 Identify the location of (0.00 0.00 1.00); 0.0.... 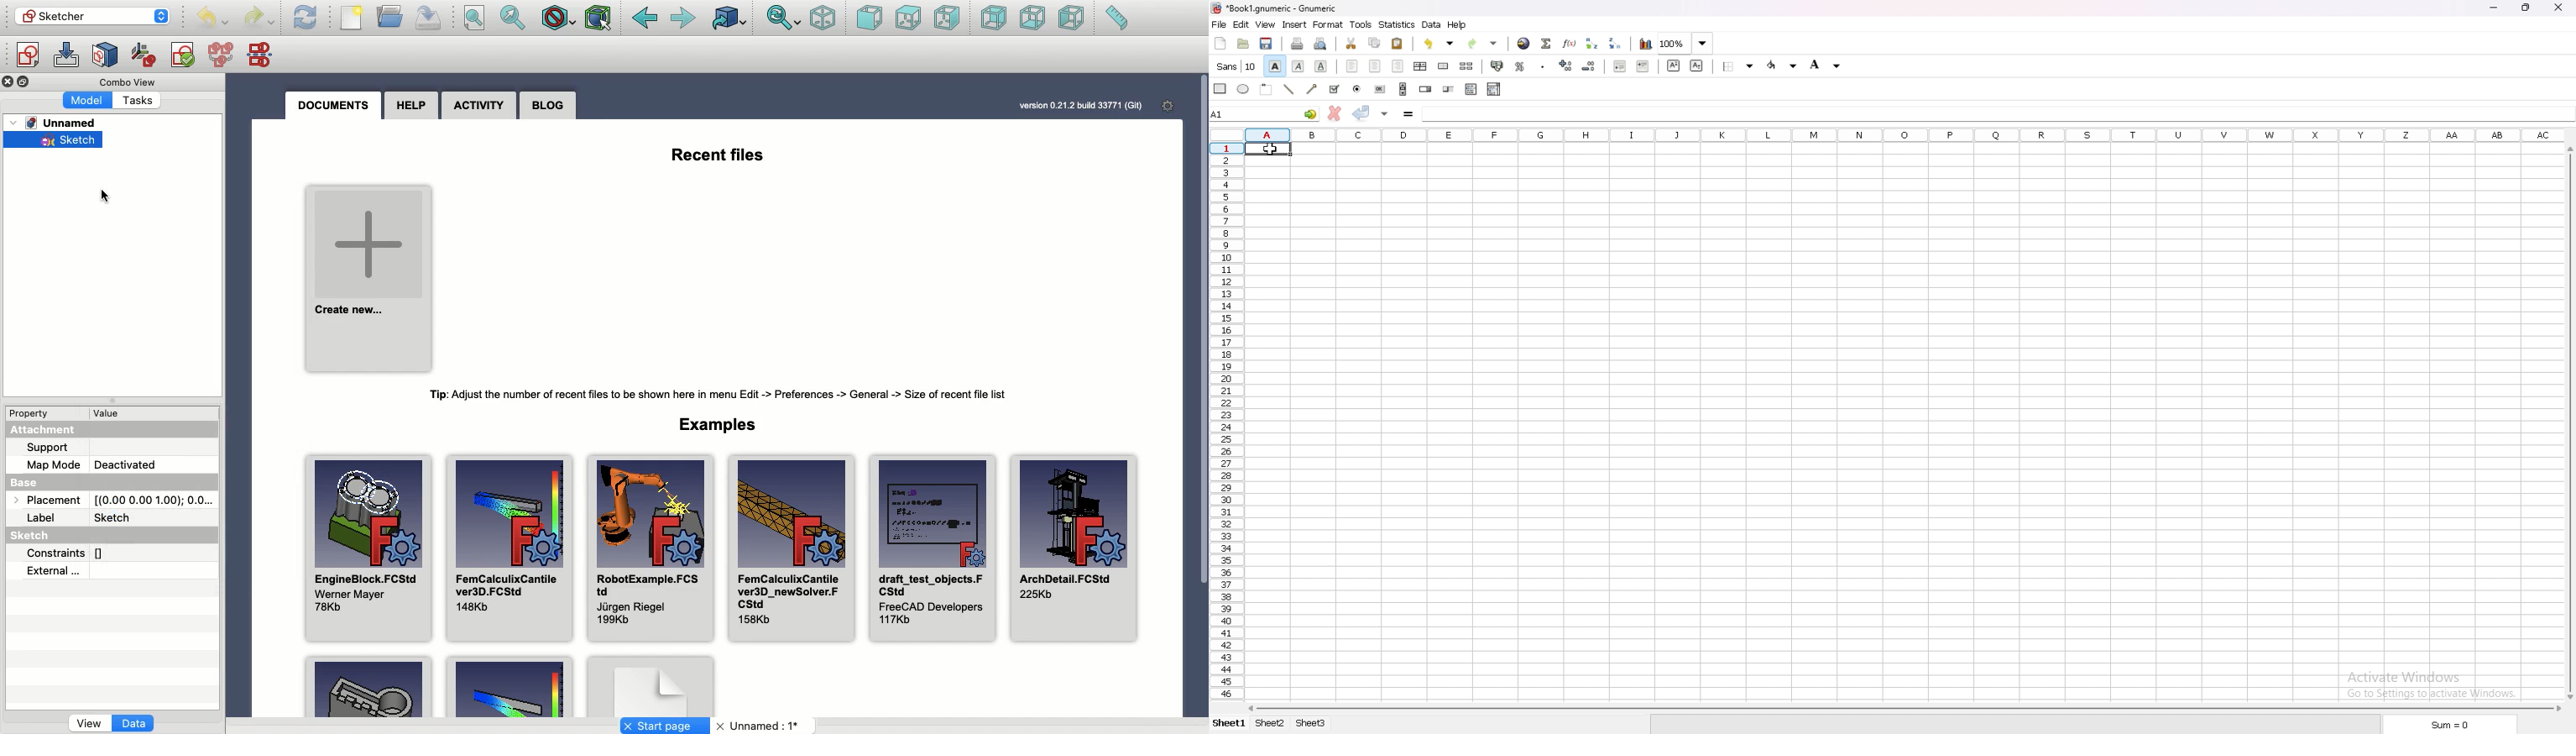
(154, 496).